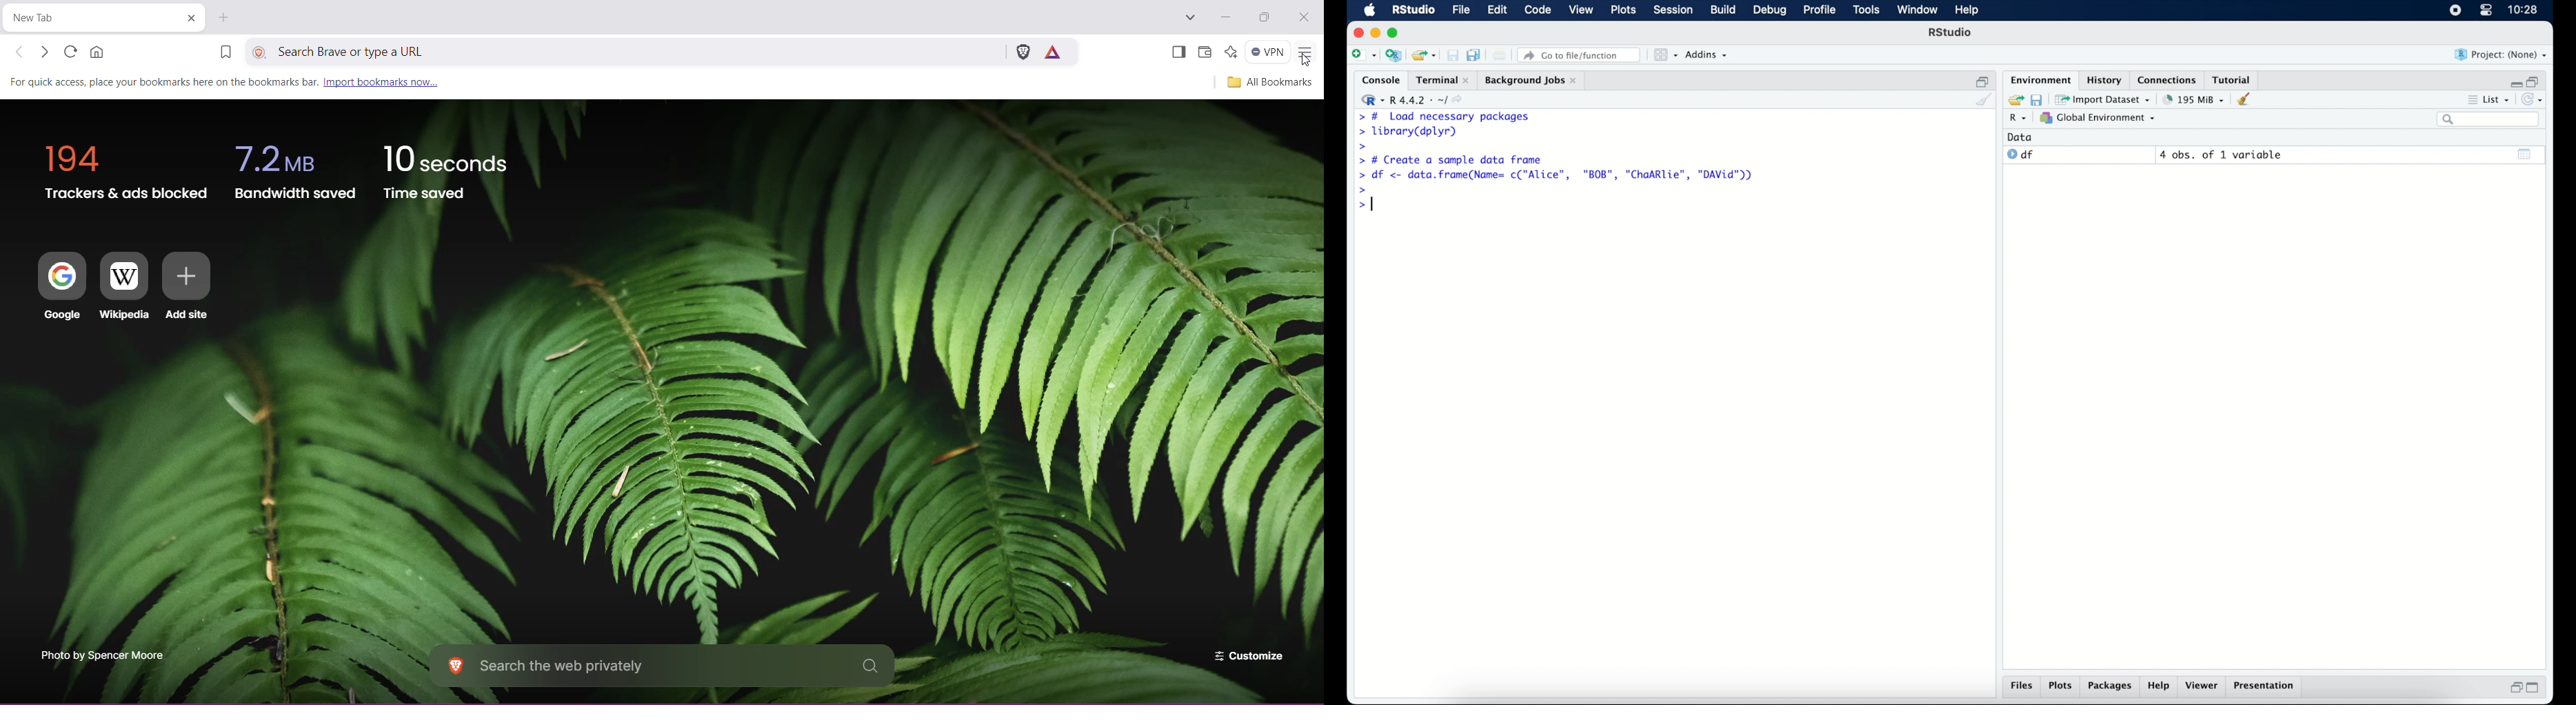 The image size is (2576, 728). Describe the element at coordinates (2169, 79) in the screenshot. I see `connections` at that location.